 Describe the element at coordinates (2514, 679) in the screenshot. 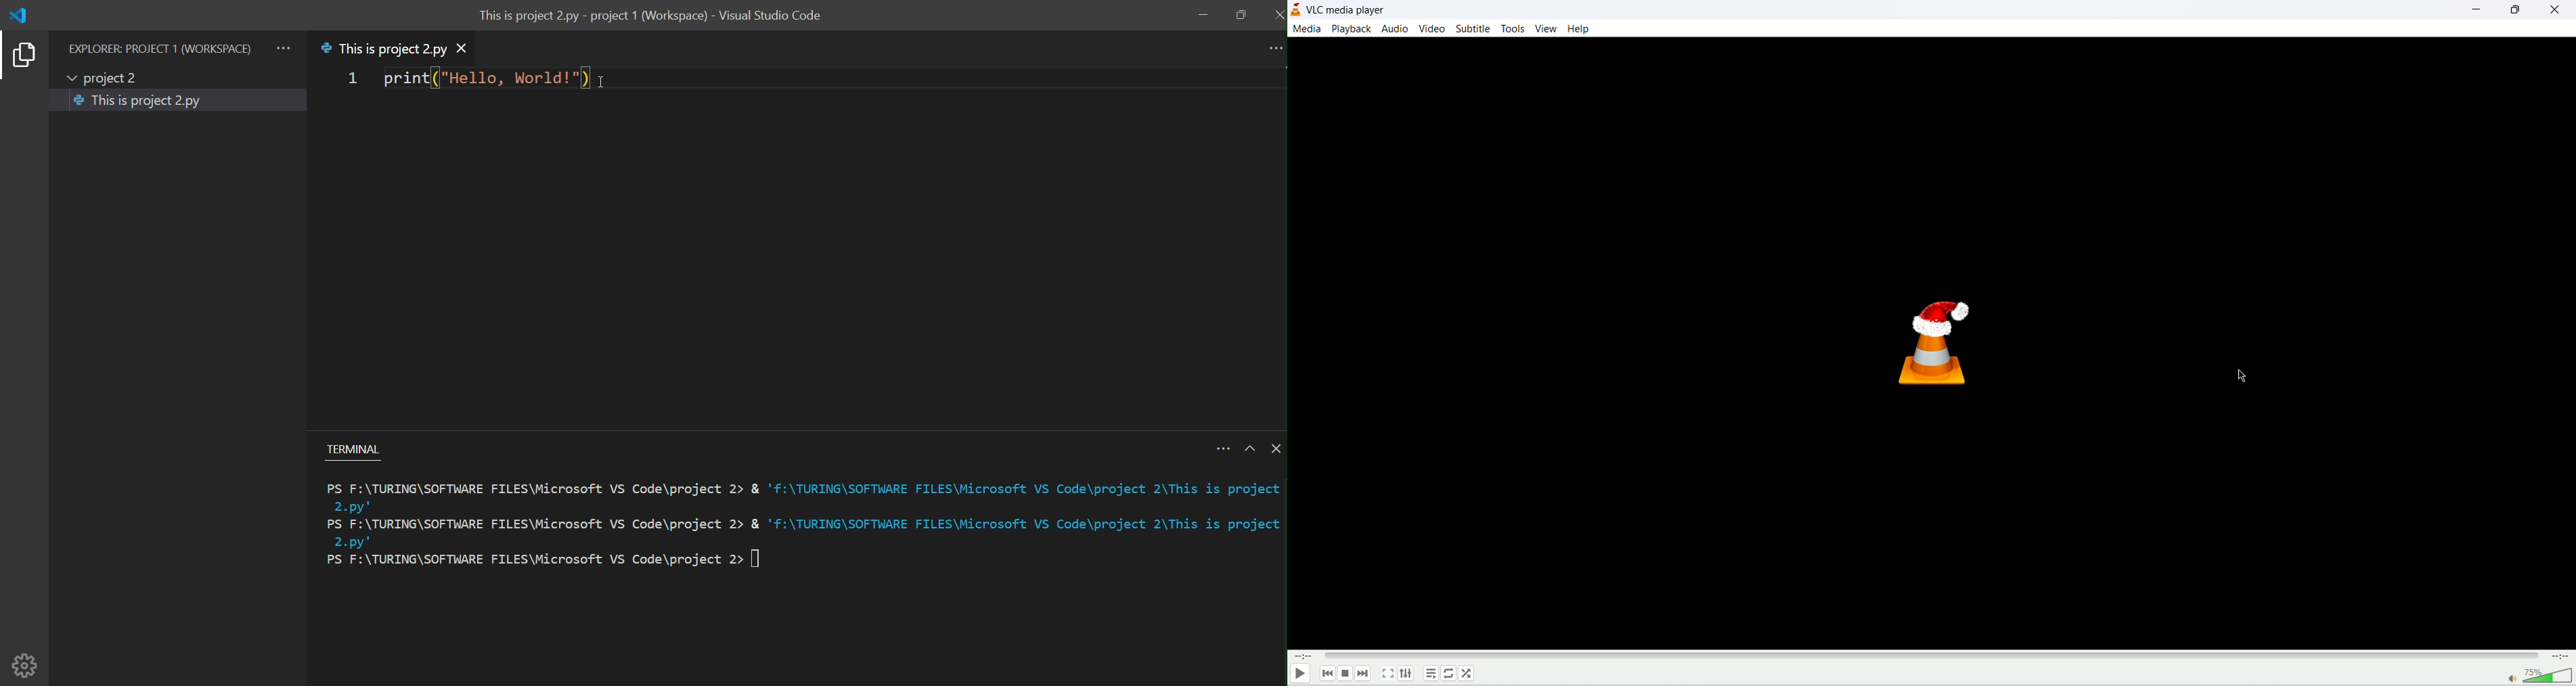

I see `mute button` at that location.